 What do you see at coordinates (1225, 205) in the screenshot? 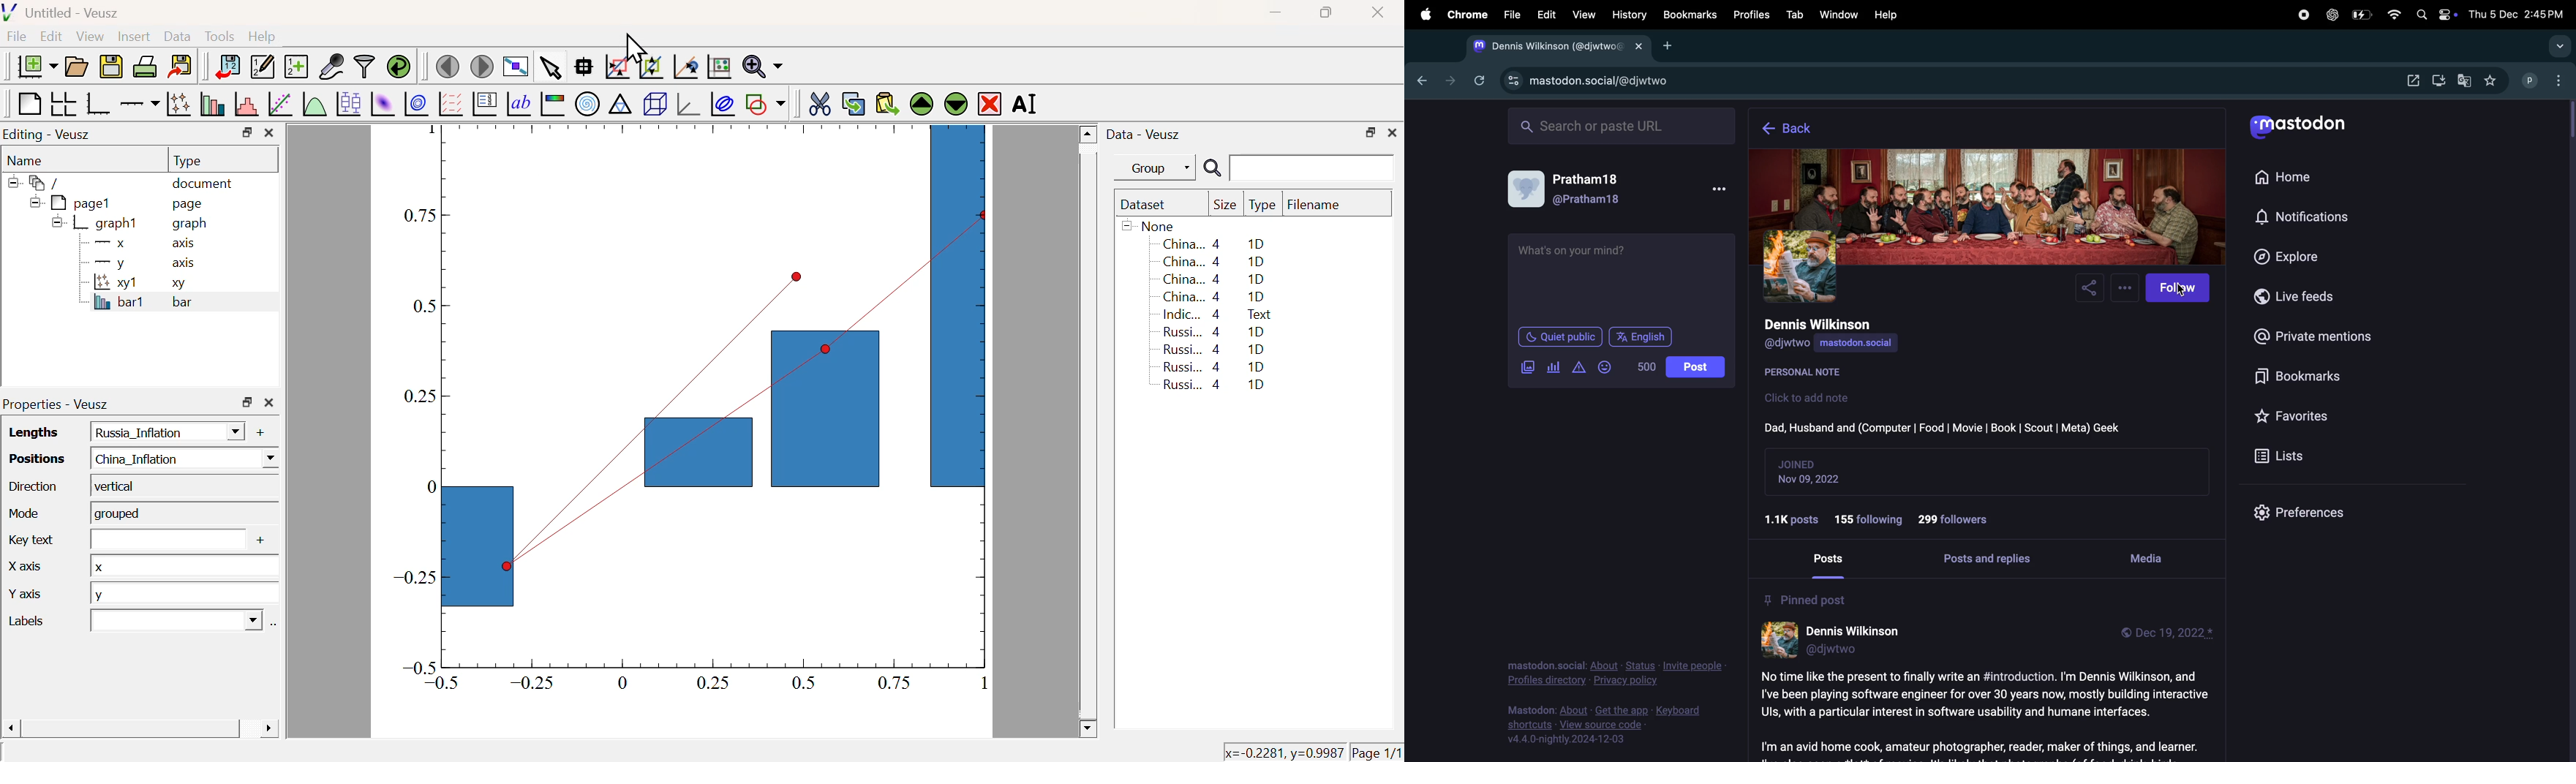
I see `Size` at bounding box center [1225, 205].